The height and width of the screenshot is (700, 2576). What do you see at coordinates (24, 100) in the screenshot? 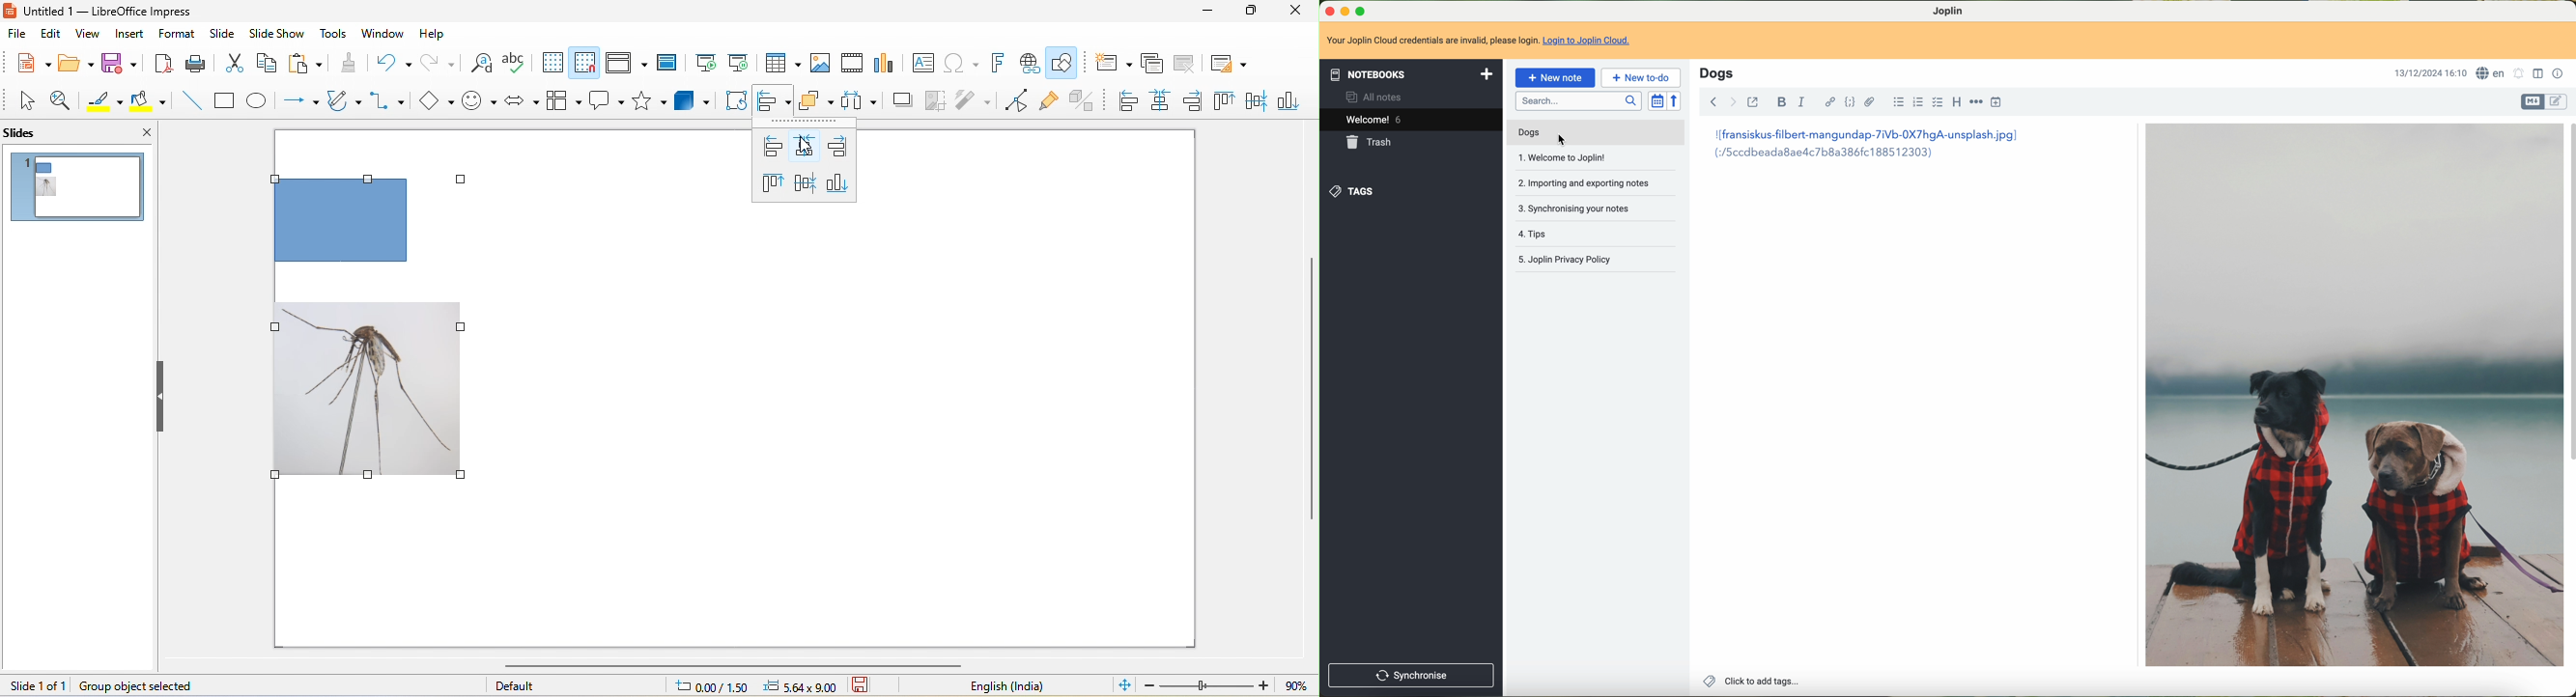
I see `select` at bounding box center [24, 100].